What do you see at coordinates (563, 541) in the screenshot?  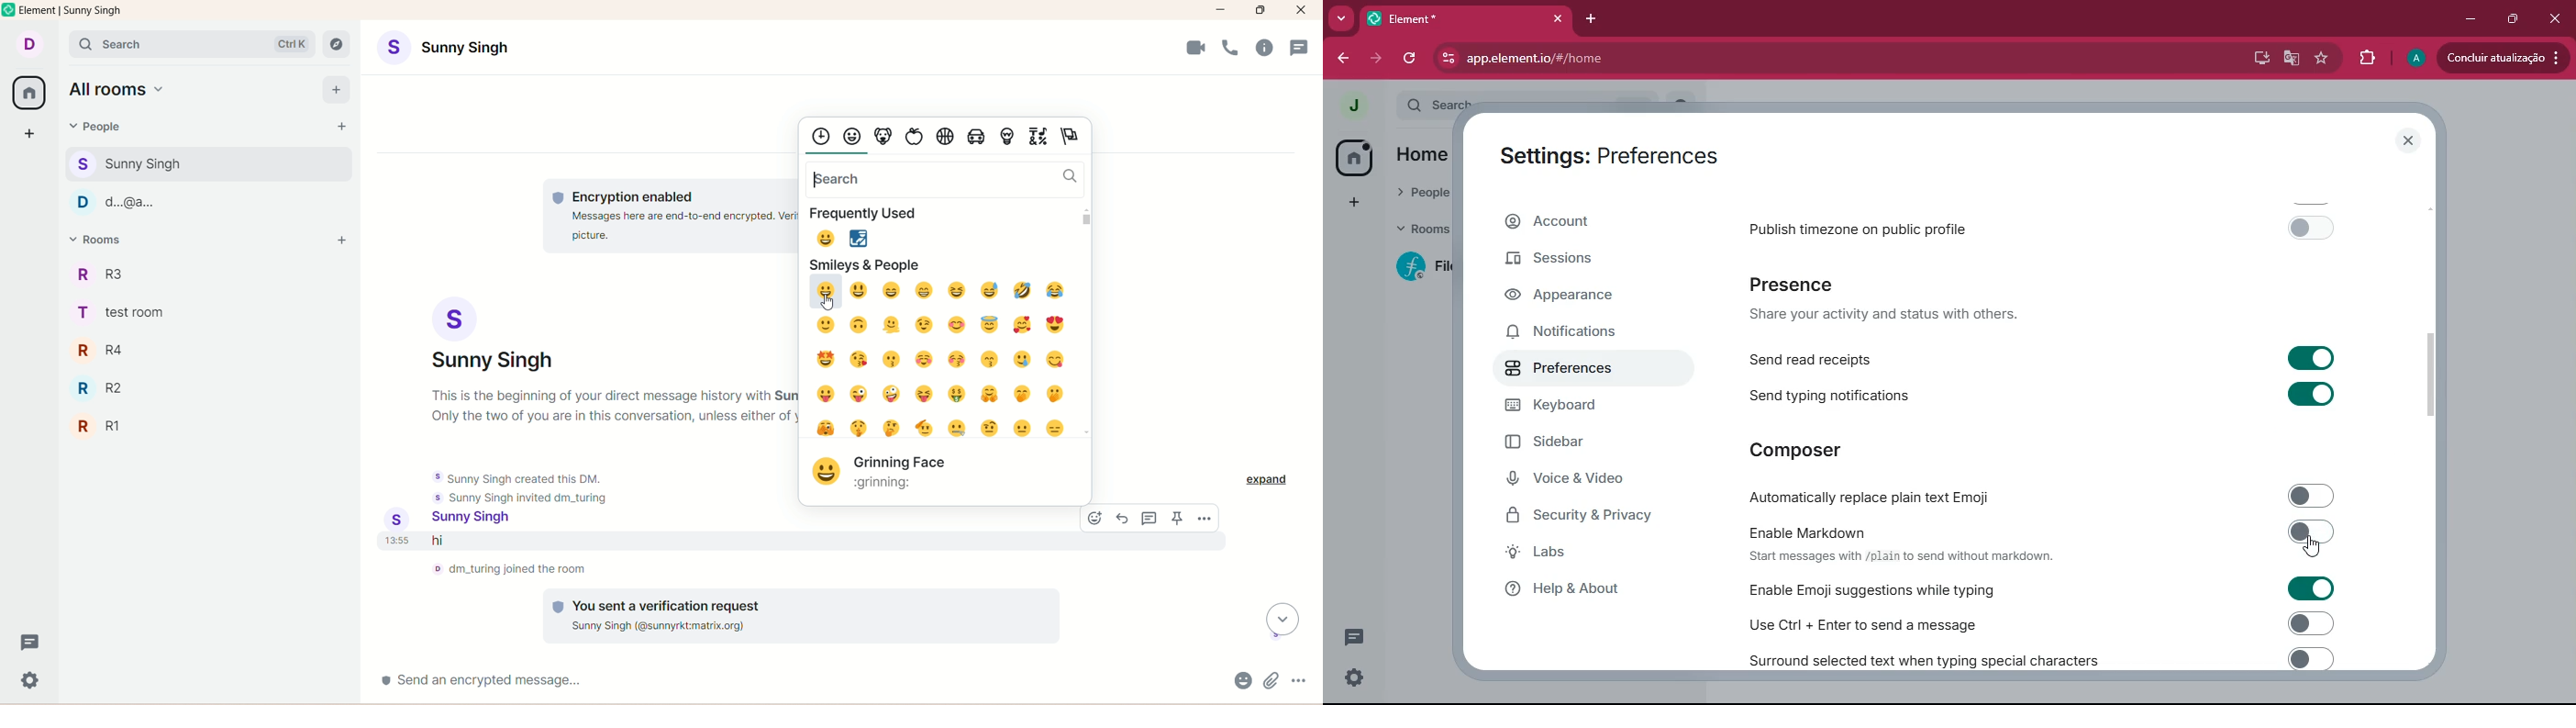 I see `message` at bounding box center [563, 541].